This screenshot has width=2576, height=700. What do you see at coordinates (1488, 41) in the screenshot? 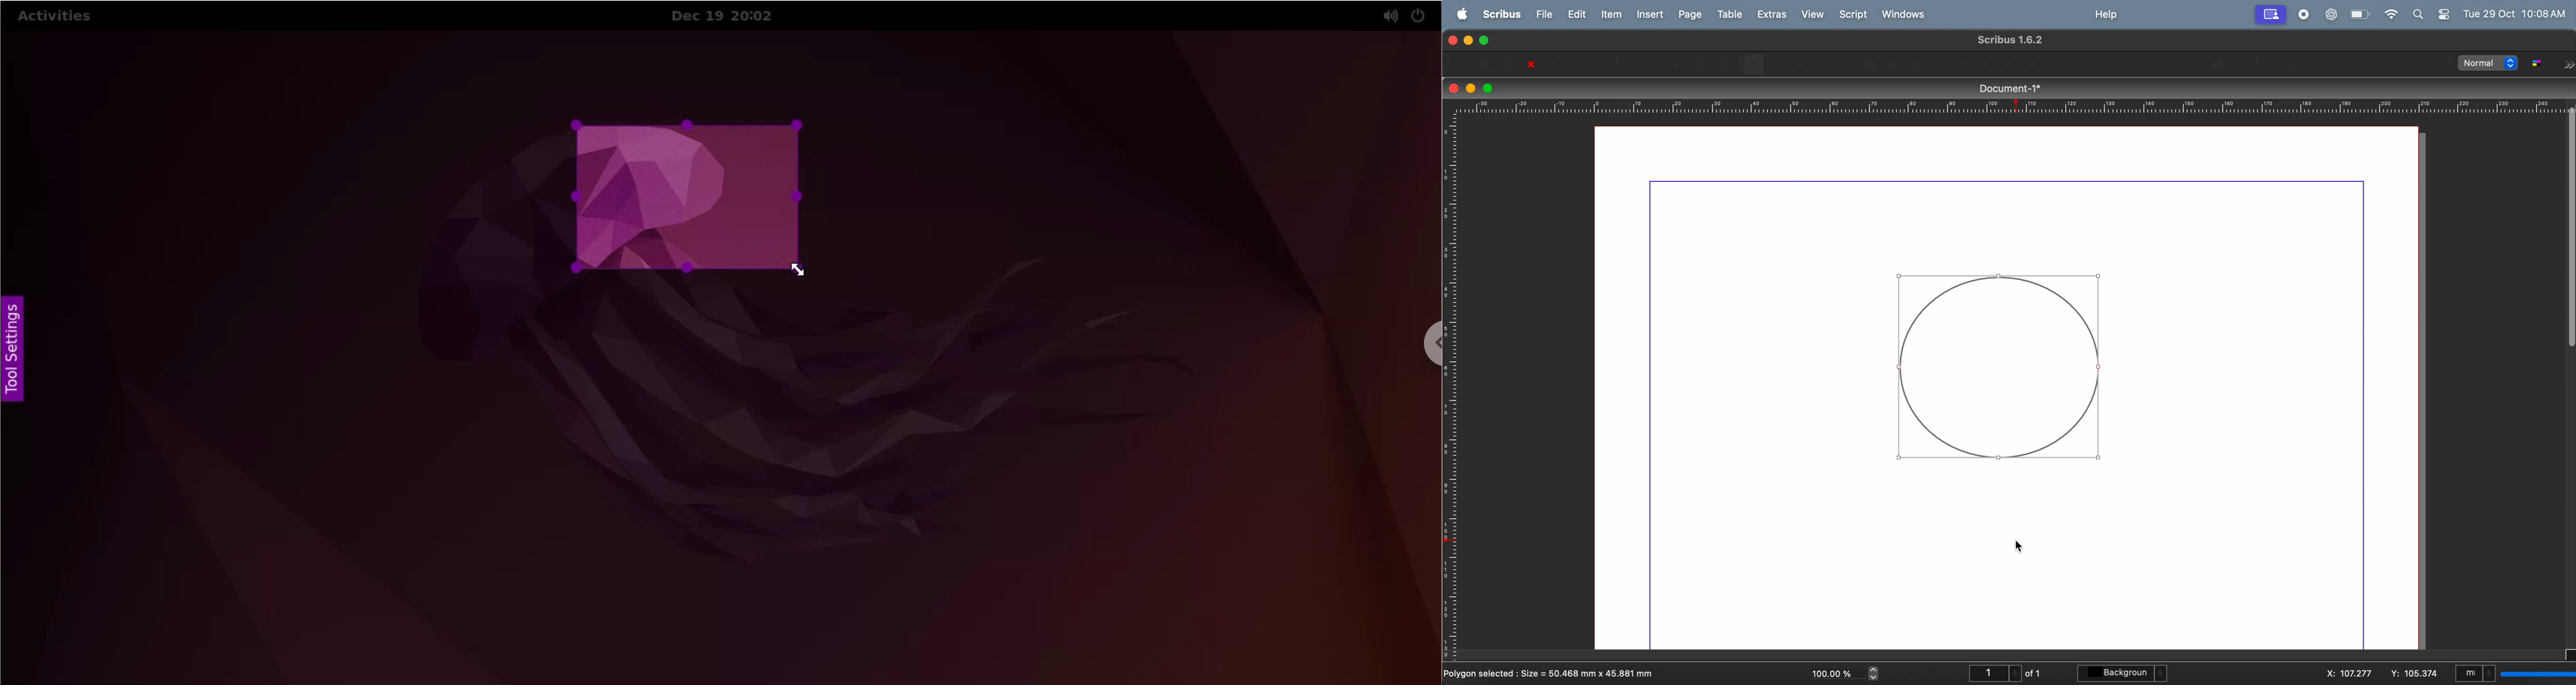
I see `maximize` at bounding box center [1488, 41].